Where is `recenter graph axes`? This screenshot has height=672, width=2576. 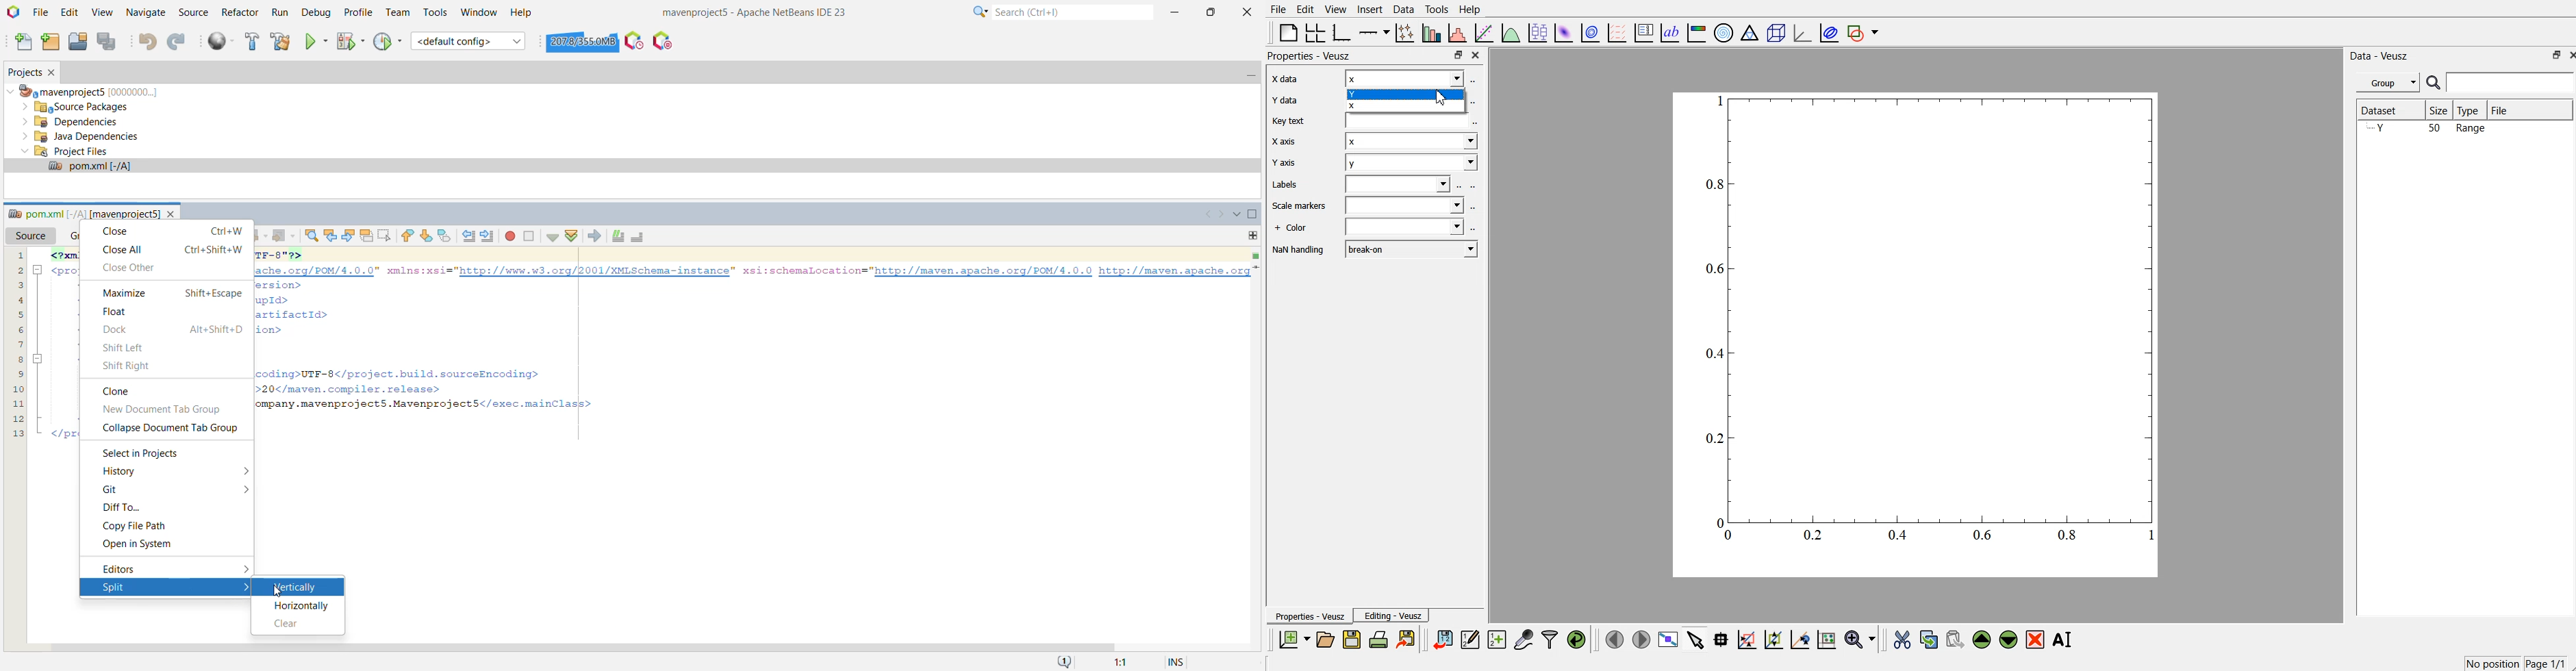
recenter graph axes is located at coordinates (1800, 640).